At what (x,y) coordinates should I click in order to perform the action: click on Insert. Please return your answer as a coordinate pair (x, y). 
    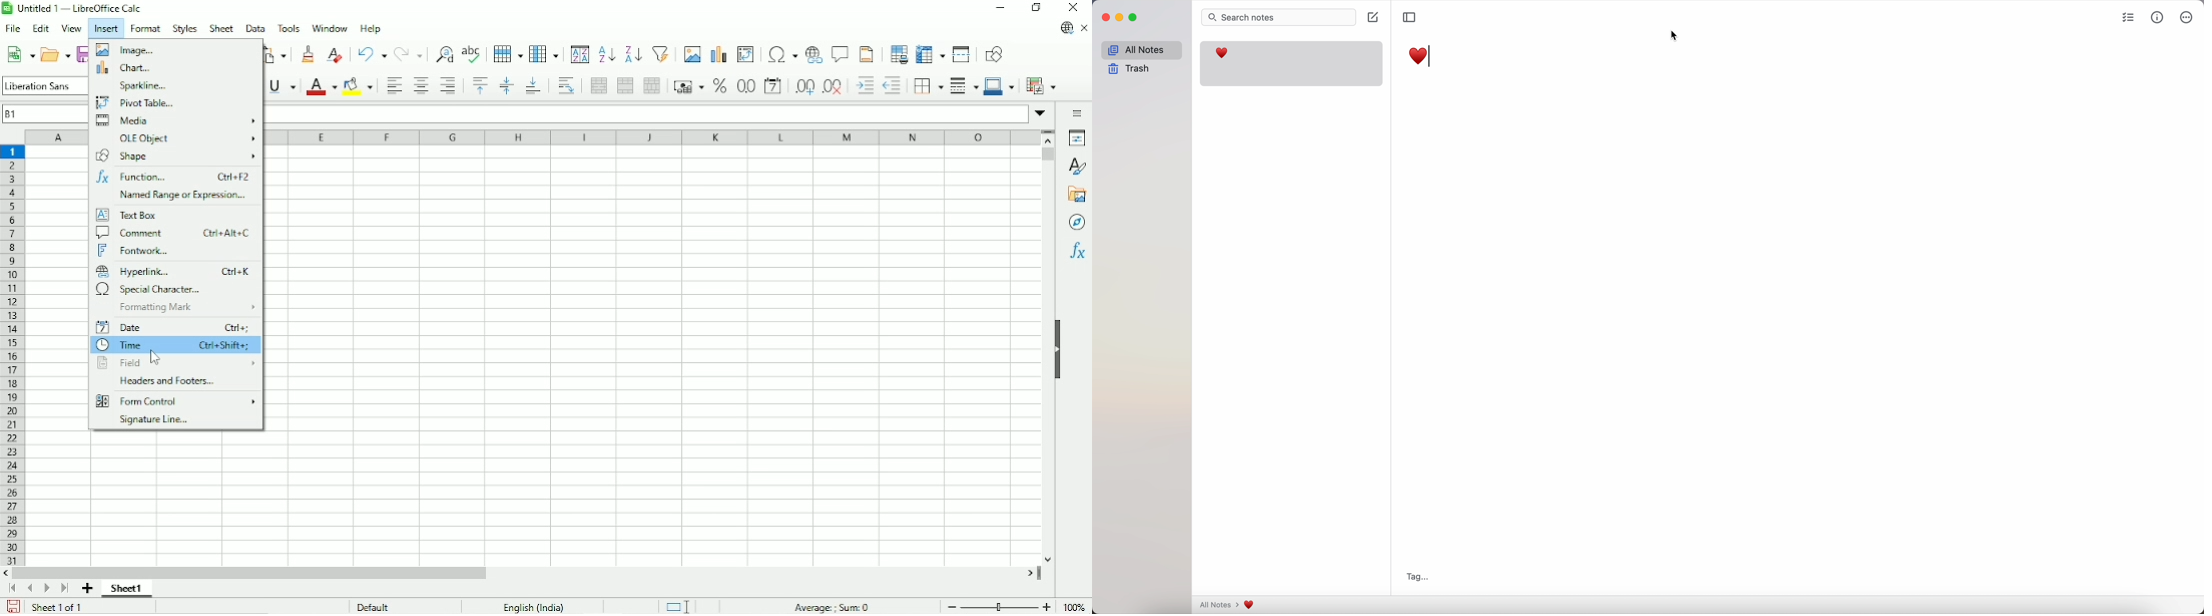
    Looking at the image, I should click on (105, 29).